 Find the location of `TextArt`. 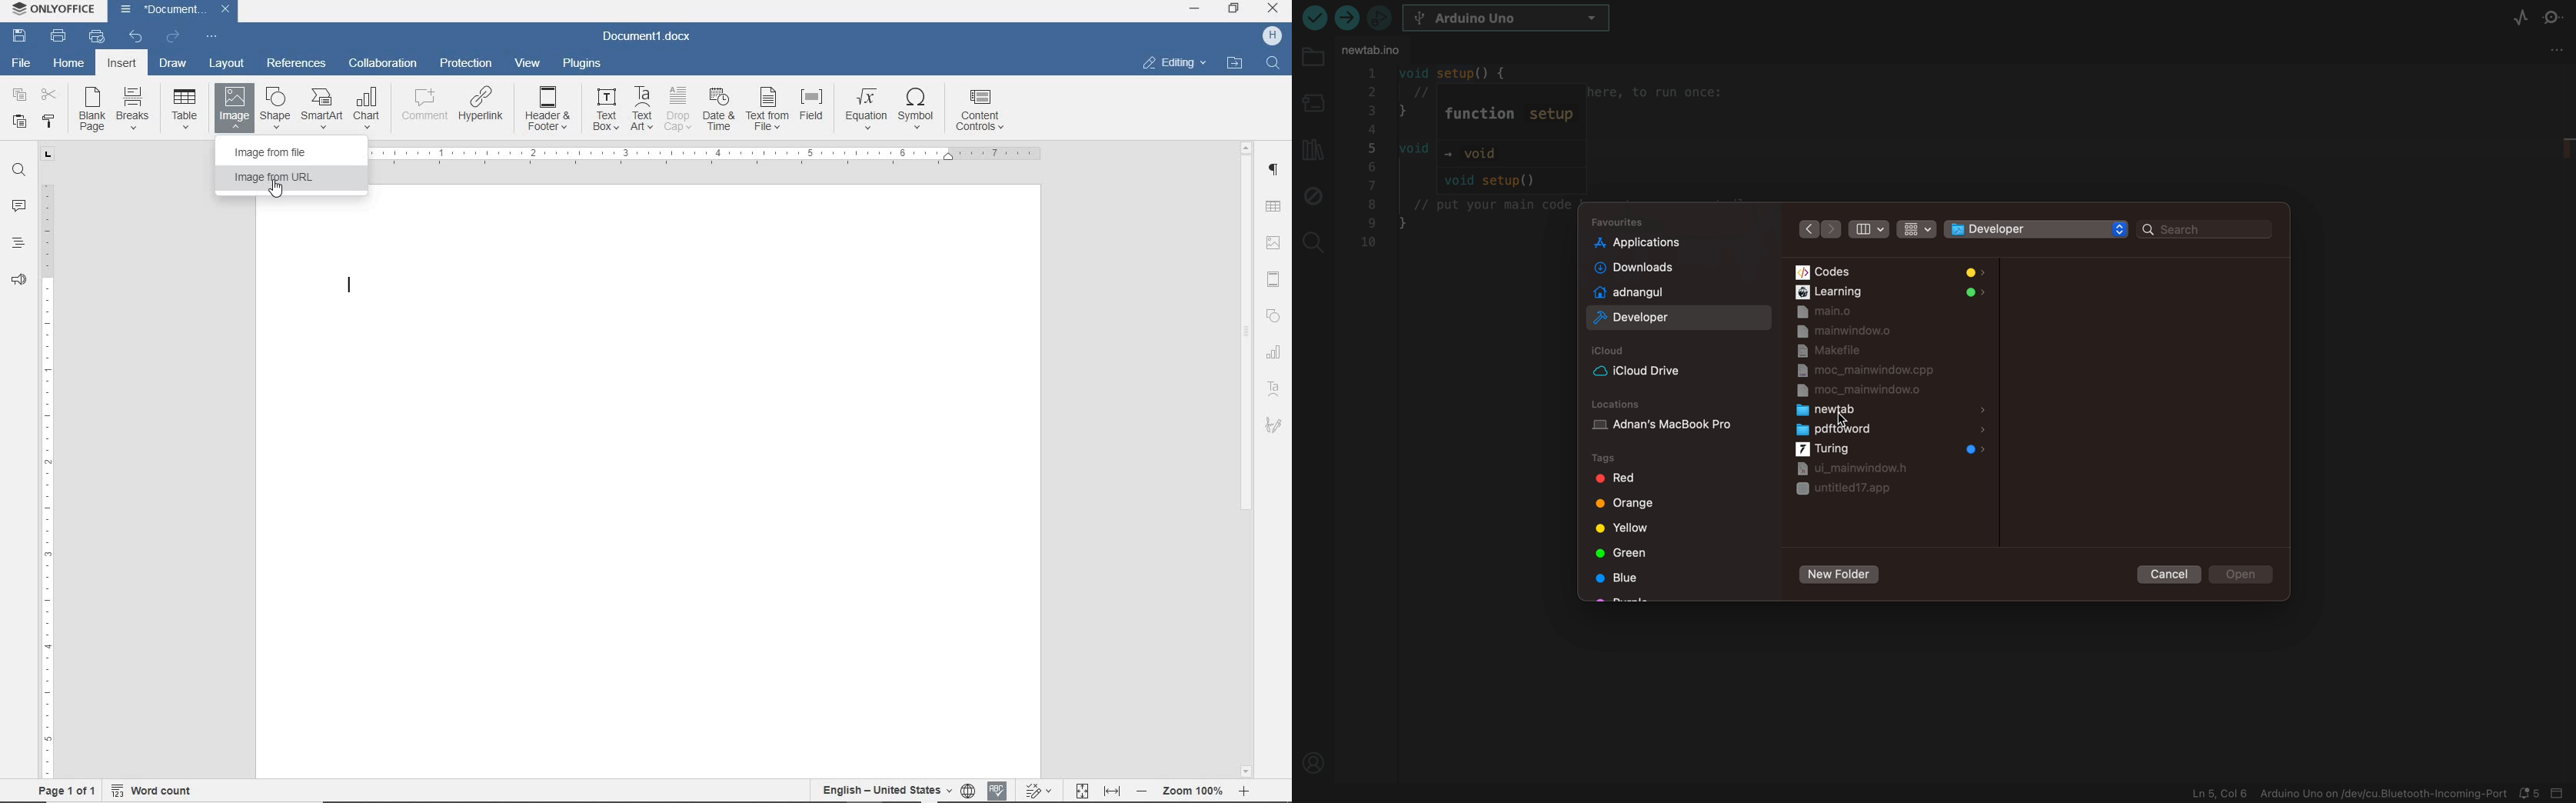

TextArt is located at coordinates (1276, 387).